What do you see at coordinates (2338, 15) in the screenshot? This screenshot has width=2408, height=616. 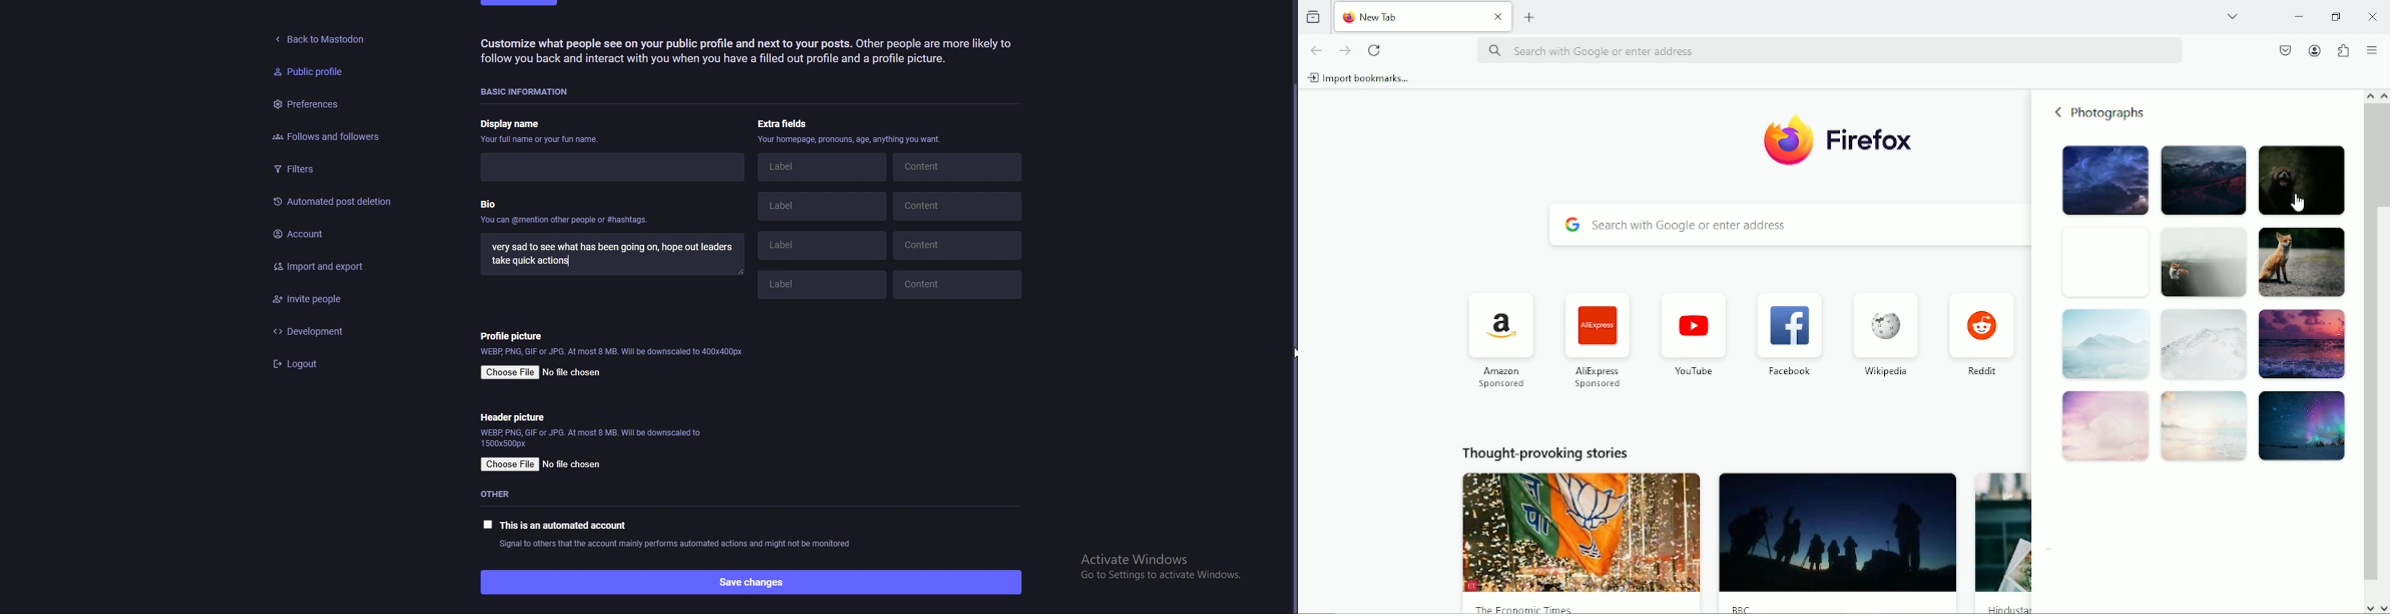 I see `restore down` at bounding box center [2338, 15].